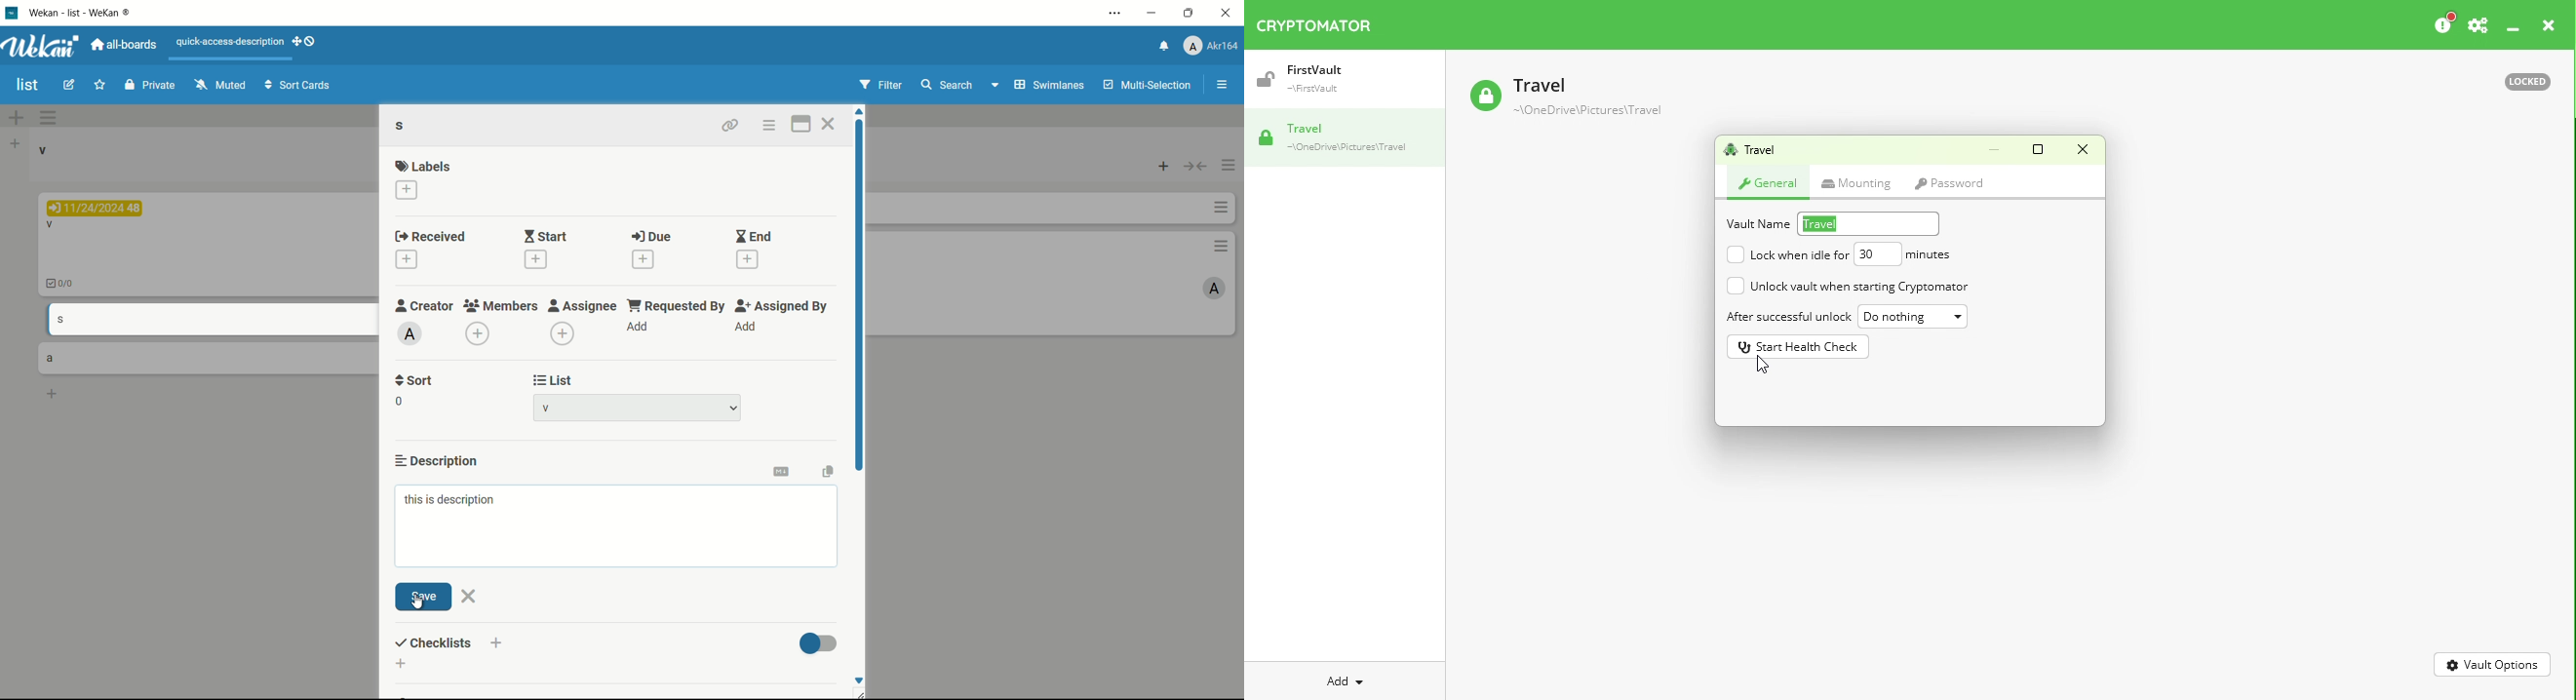  What do you see at coordinates (99, 86) in the screenshot?
I see `star this board` at bounding box center [99, 86].